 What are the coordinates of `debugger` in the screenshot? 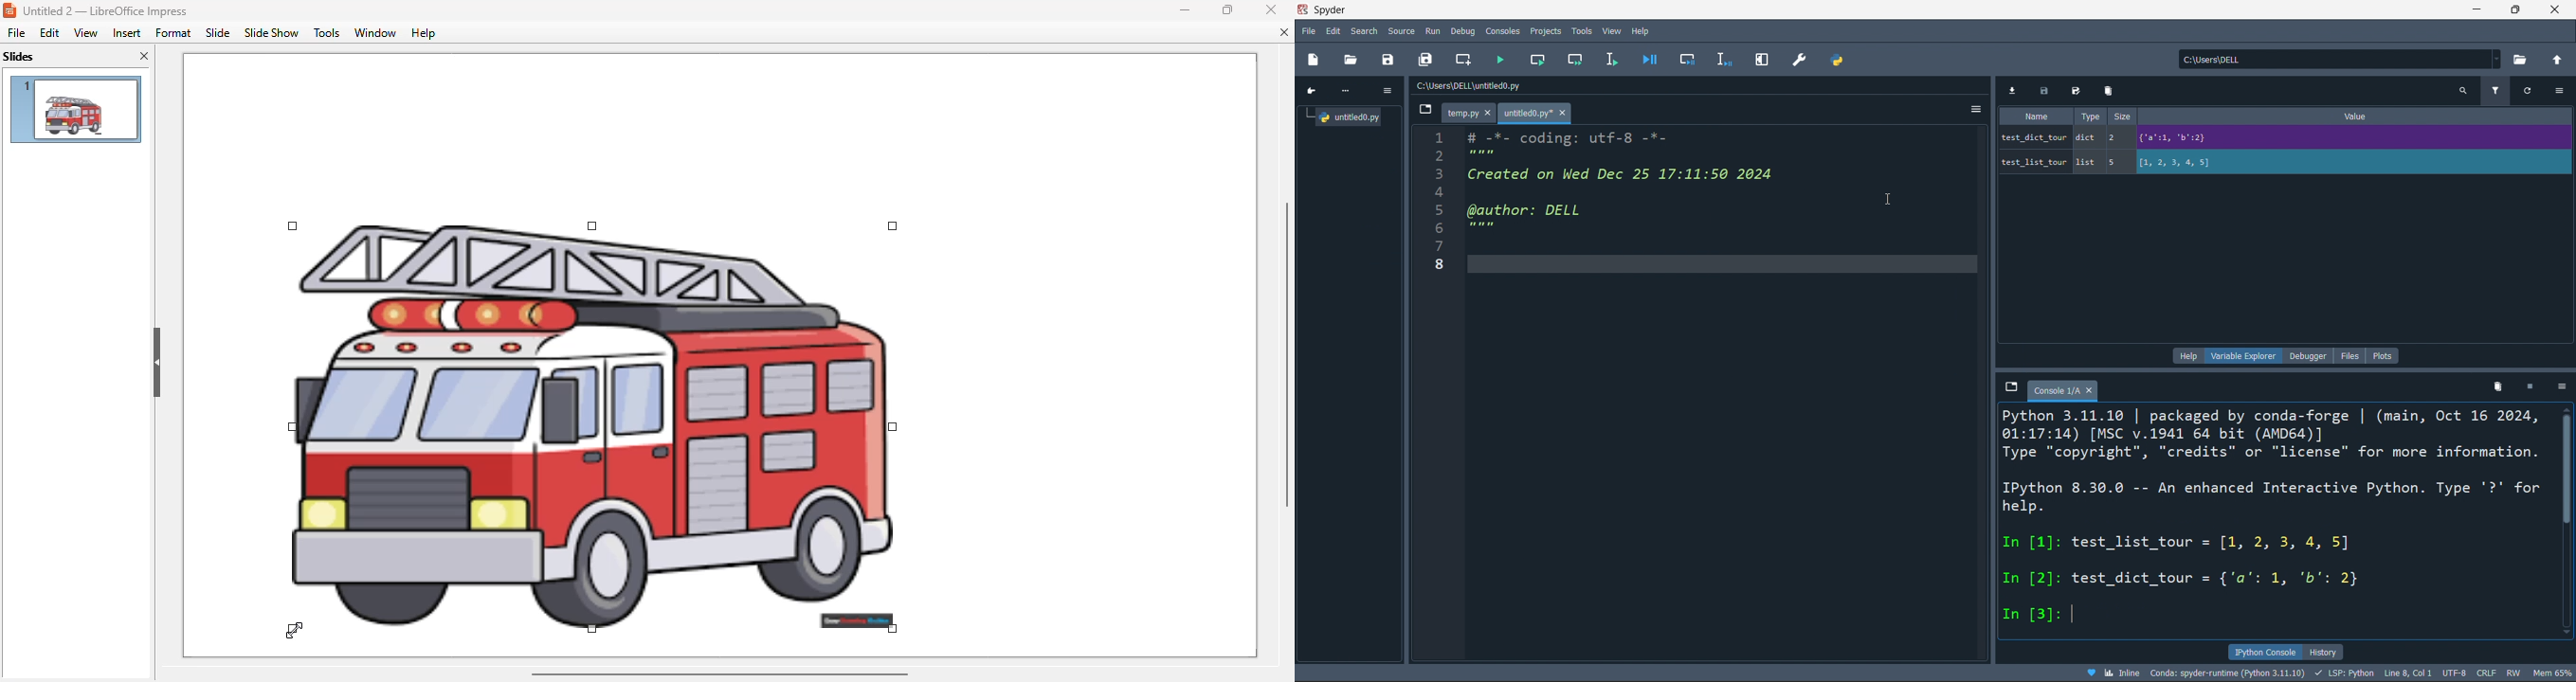 It's located at (2310, 355).